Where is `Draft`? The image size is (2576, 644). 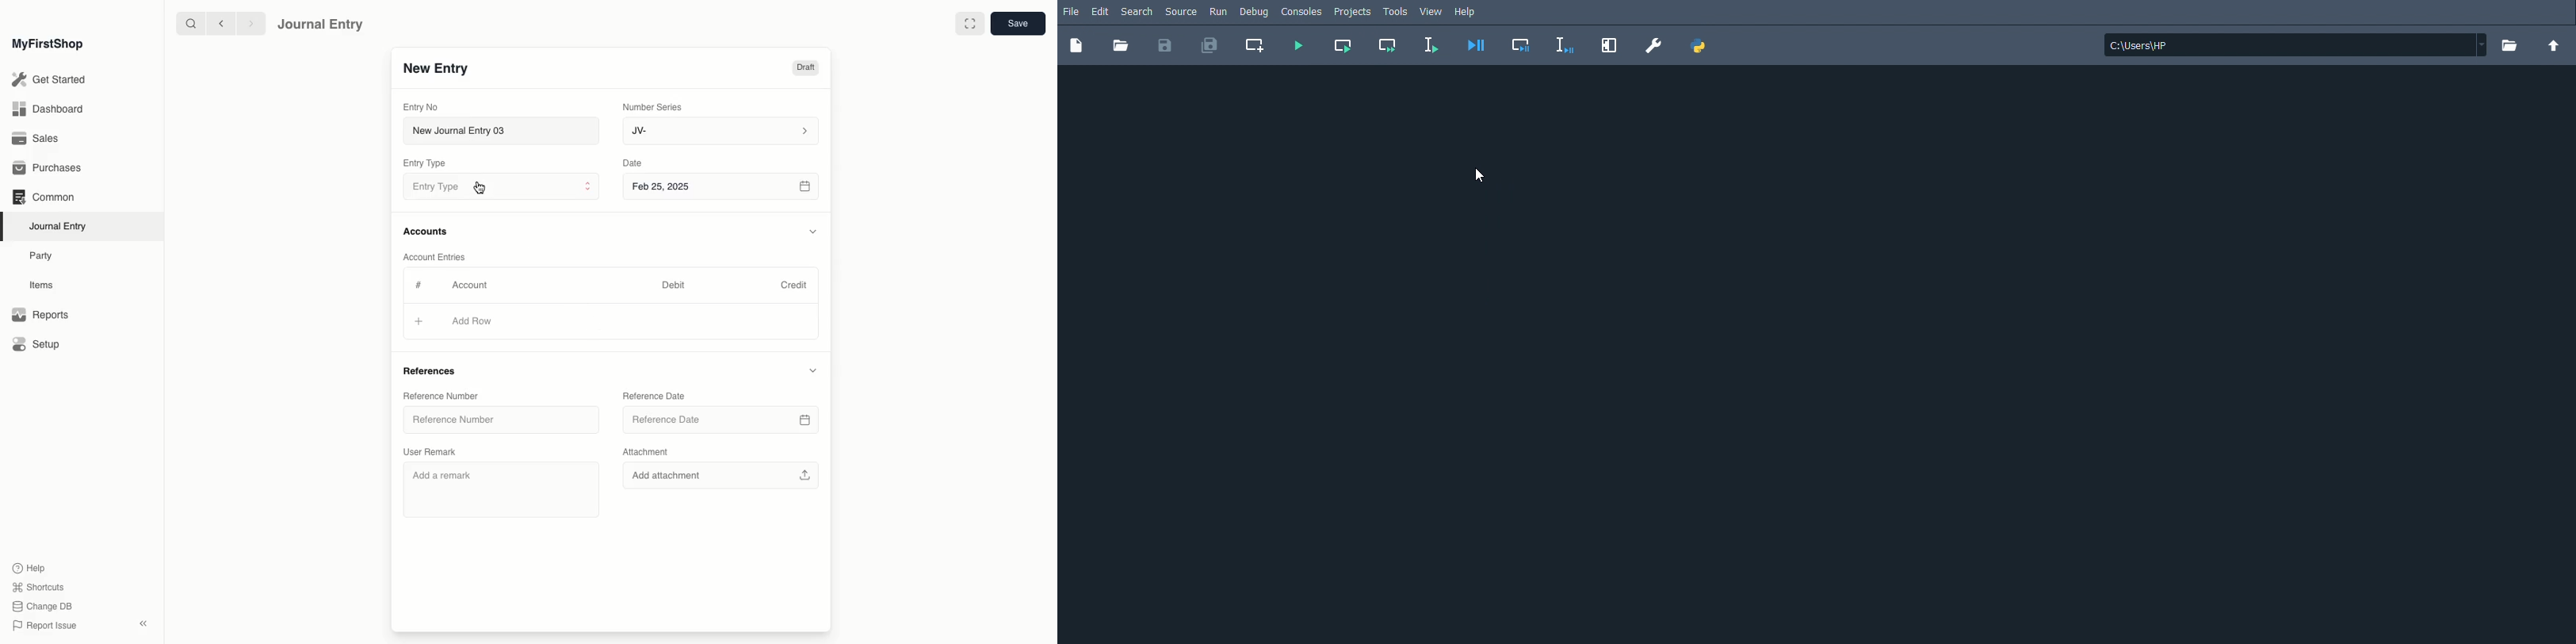
Draft is located at coordinates (805, 69).